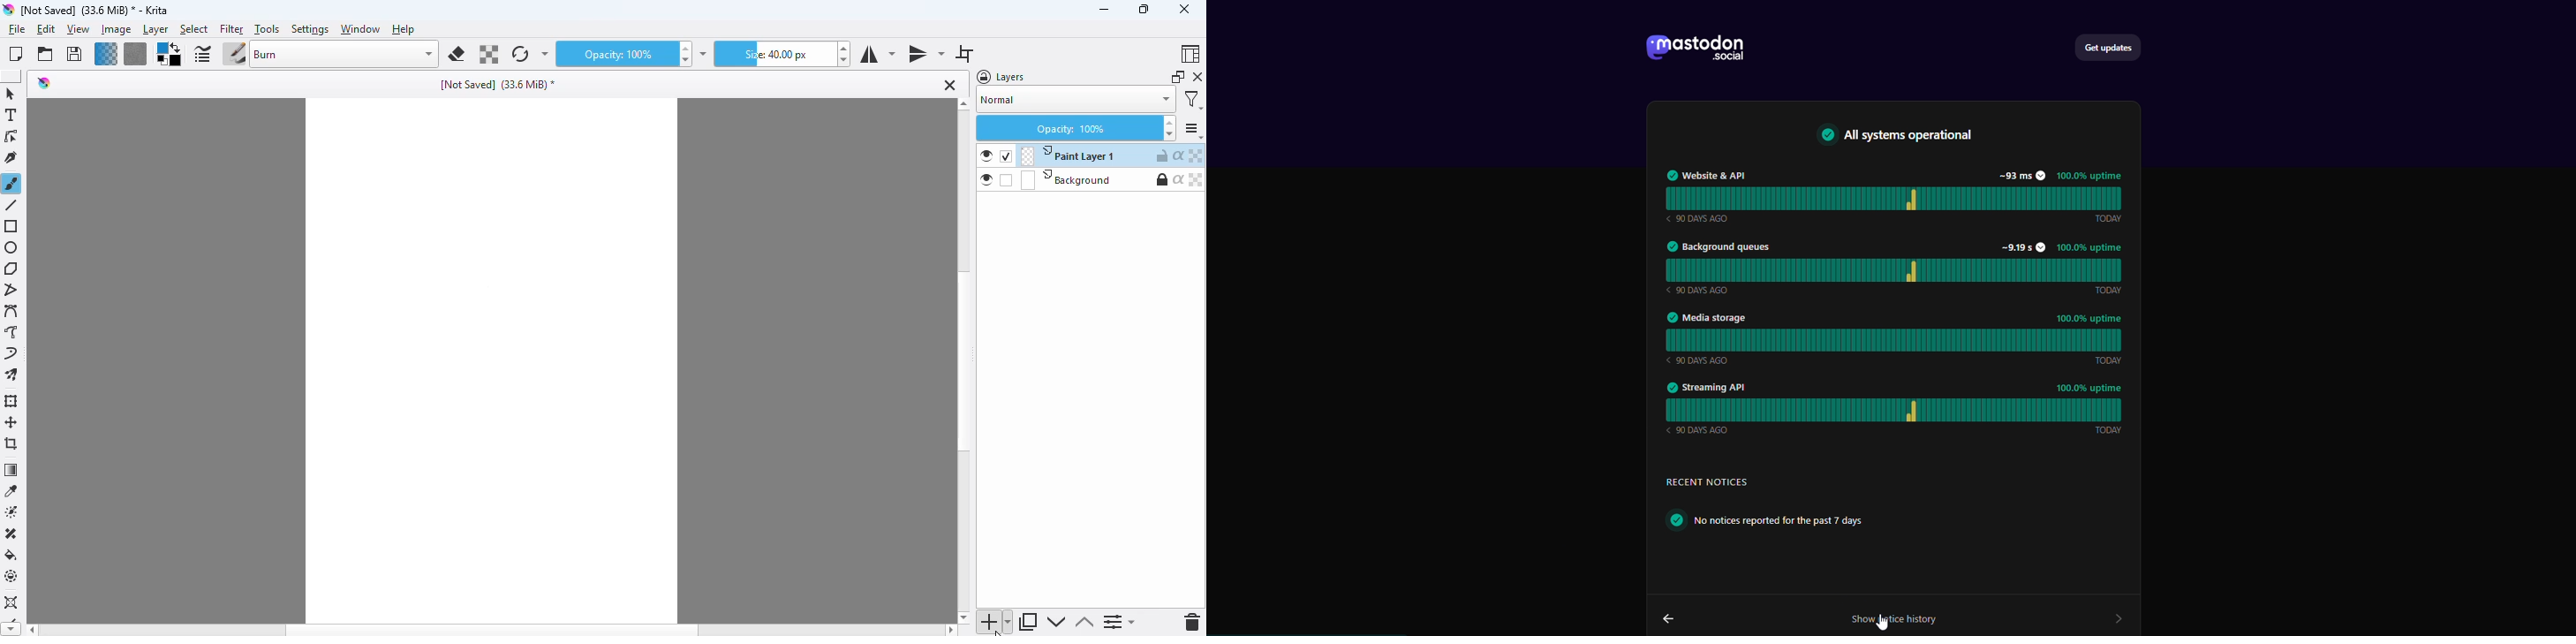 Image resolution: width=2576 pixels, height=644 pixels. Describe the element at coordinates (492, 630) in the screenshot. I see `horizontal scroll bar` at that location.